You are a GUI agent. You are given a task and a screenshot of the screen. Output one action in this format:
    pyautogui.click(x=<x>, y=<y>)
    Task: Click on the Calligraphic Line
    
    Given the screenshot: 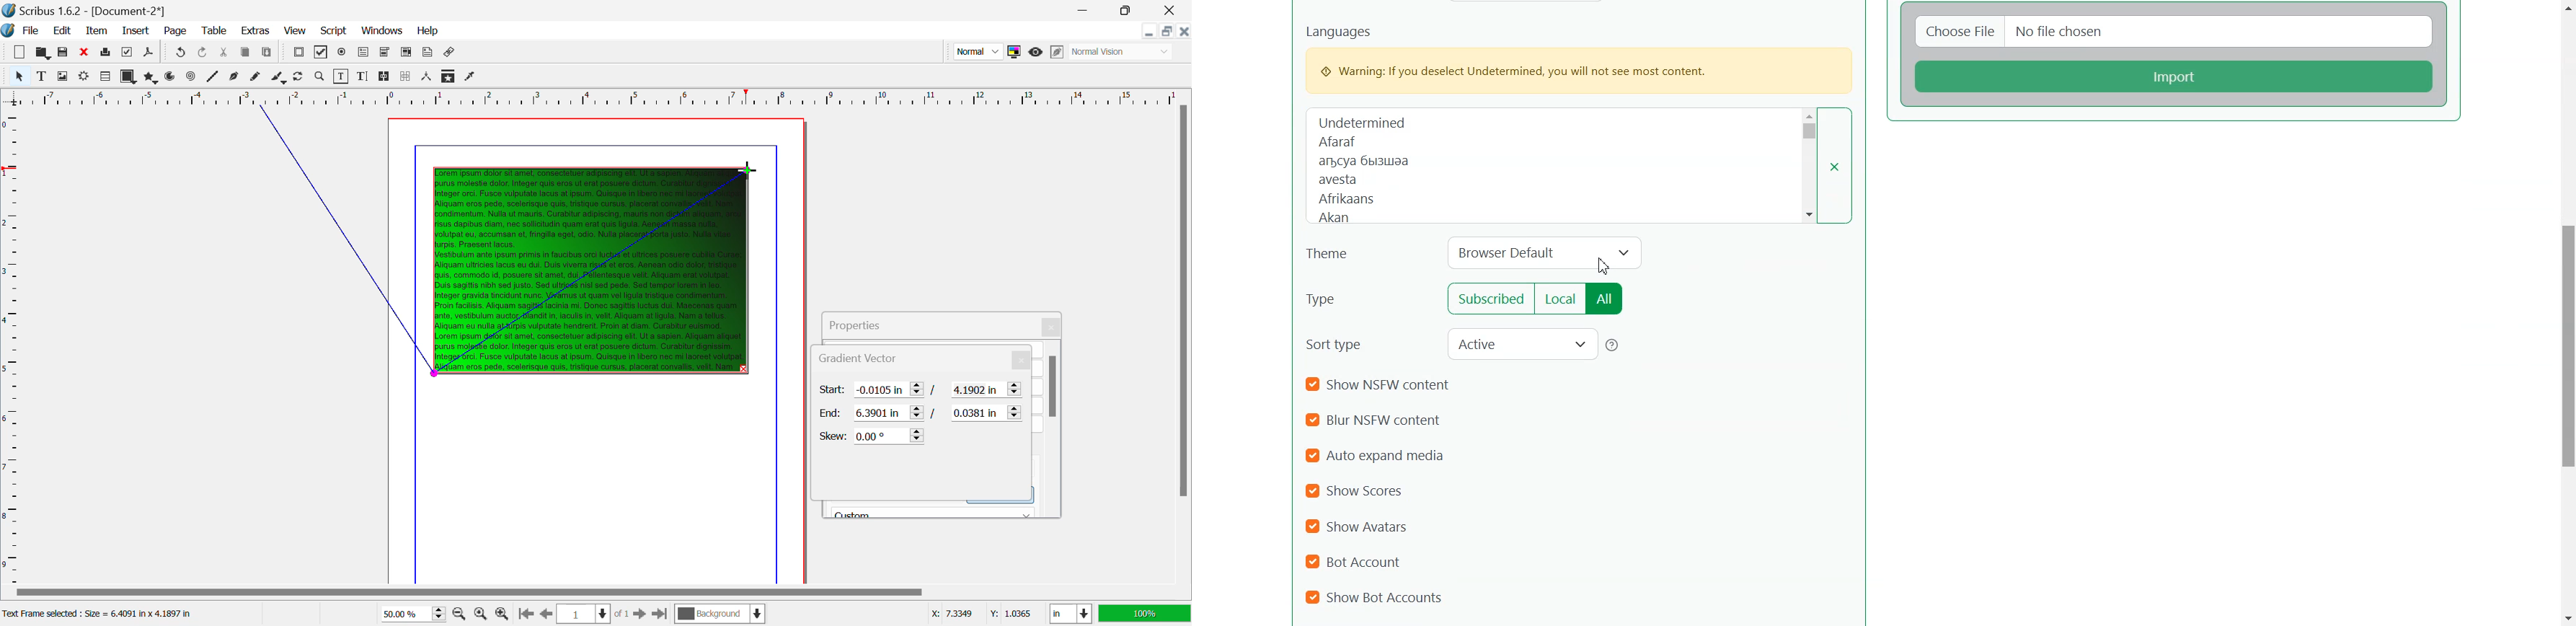 What is the action you would take?
    pyautogui.click(x=279, y=78)
    